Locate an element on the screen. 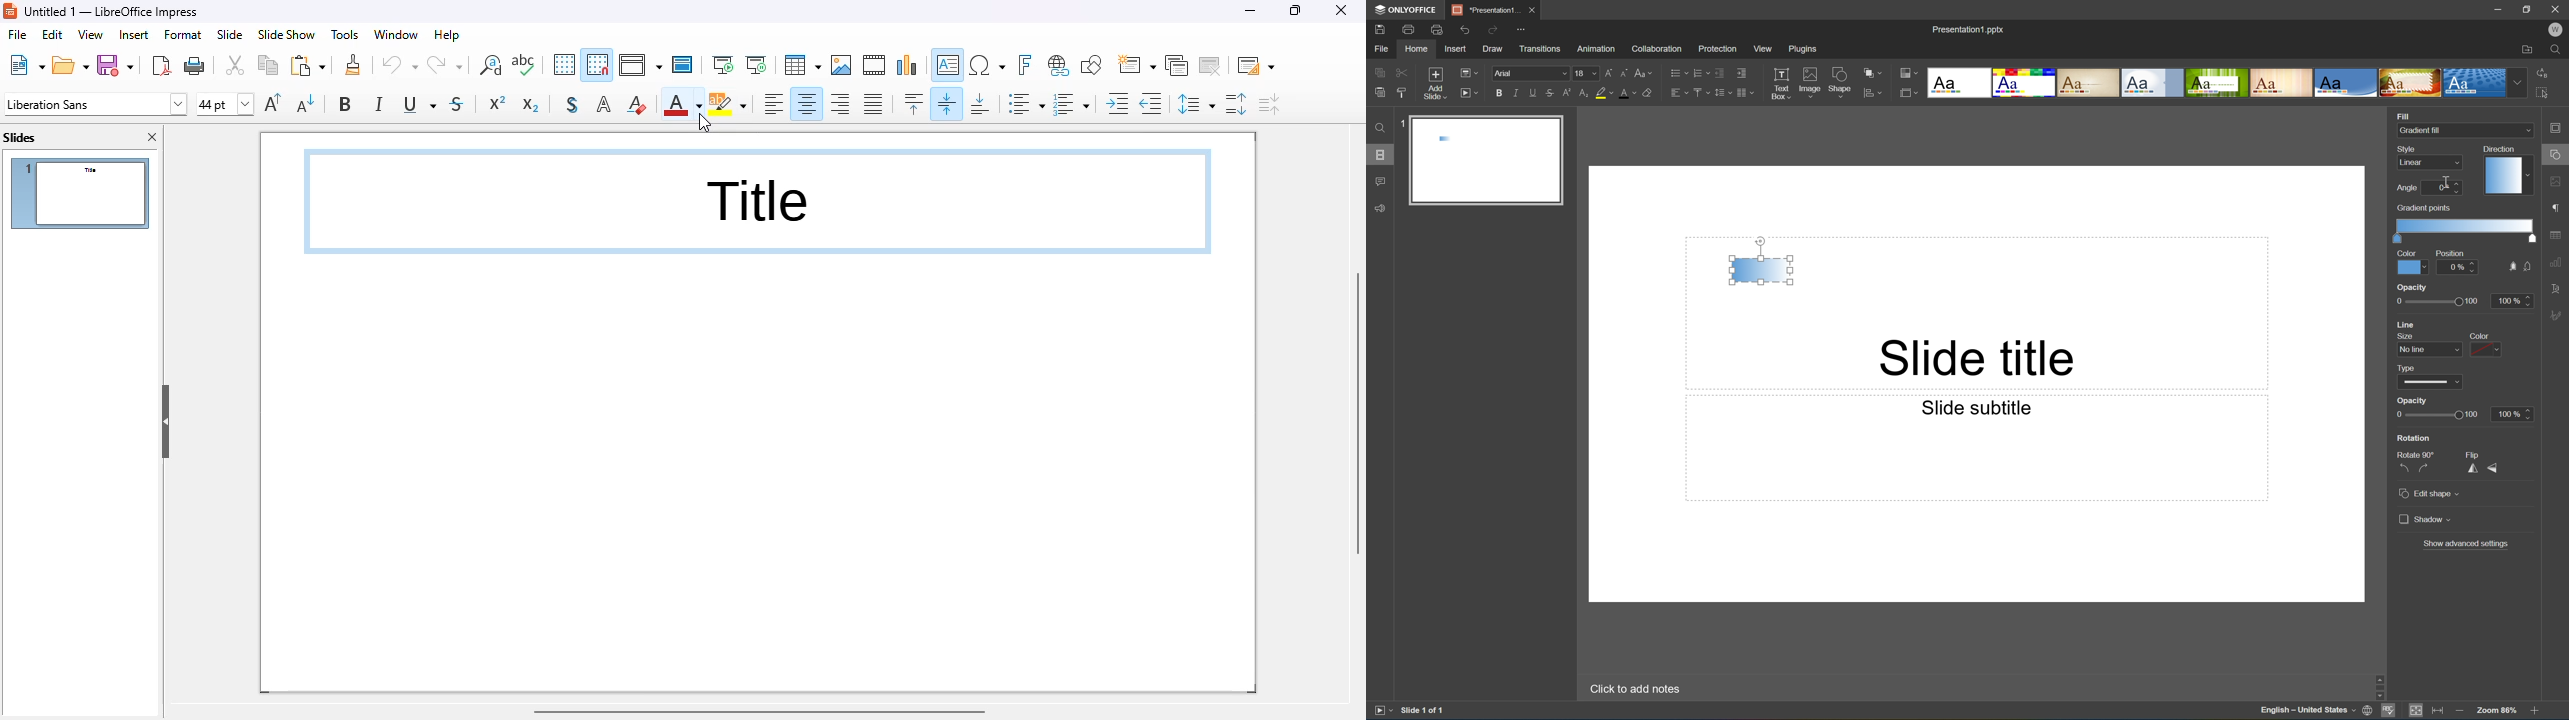 The width and height of the screenshot is (2576, 728). logo is located at coordinates (11, 11).